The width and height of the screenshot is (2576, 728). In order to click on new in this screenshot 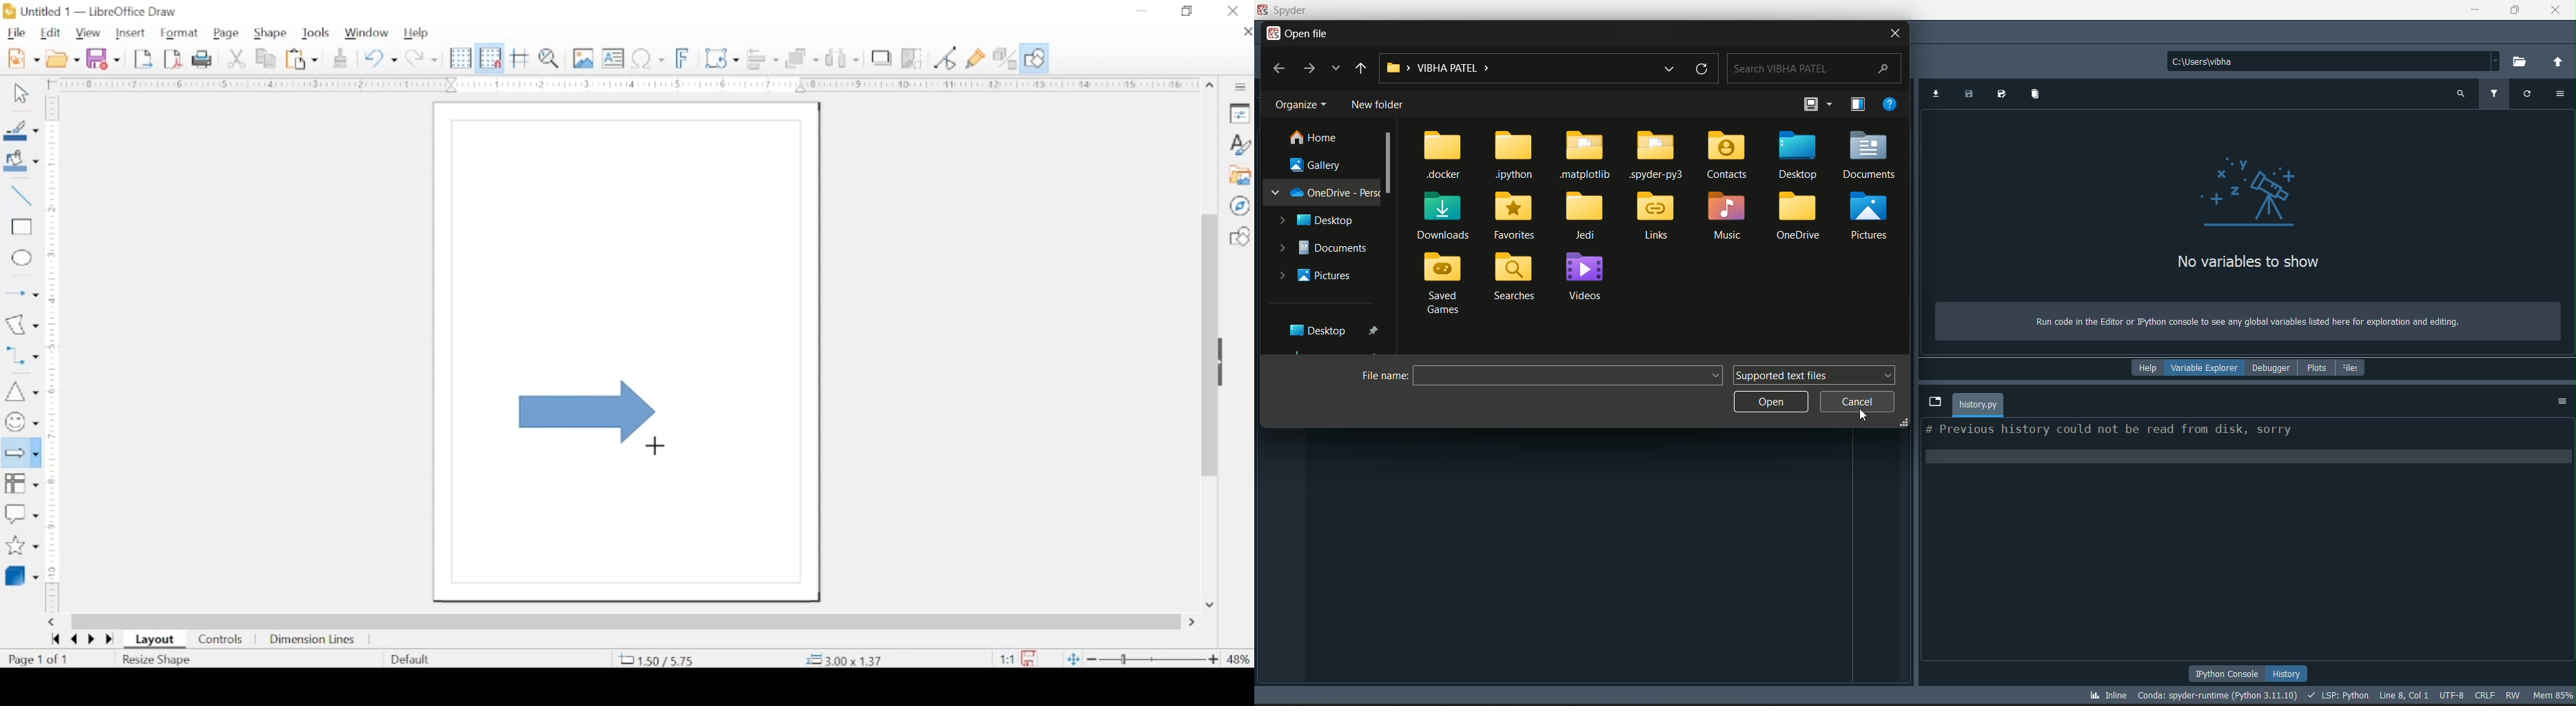, I will do `click(24, 58)`.